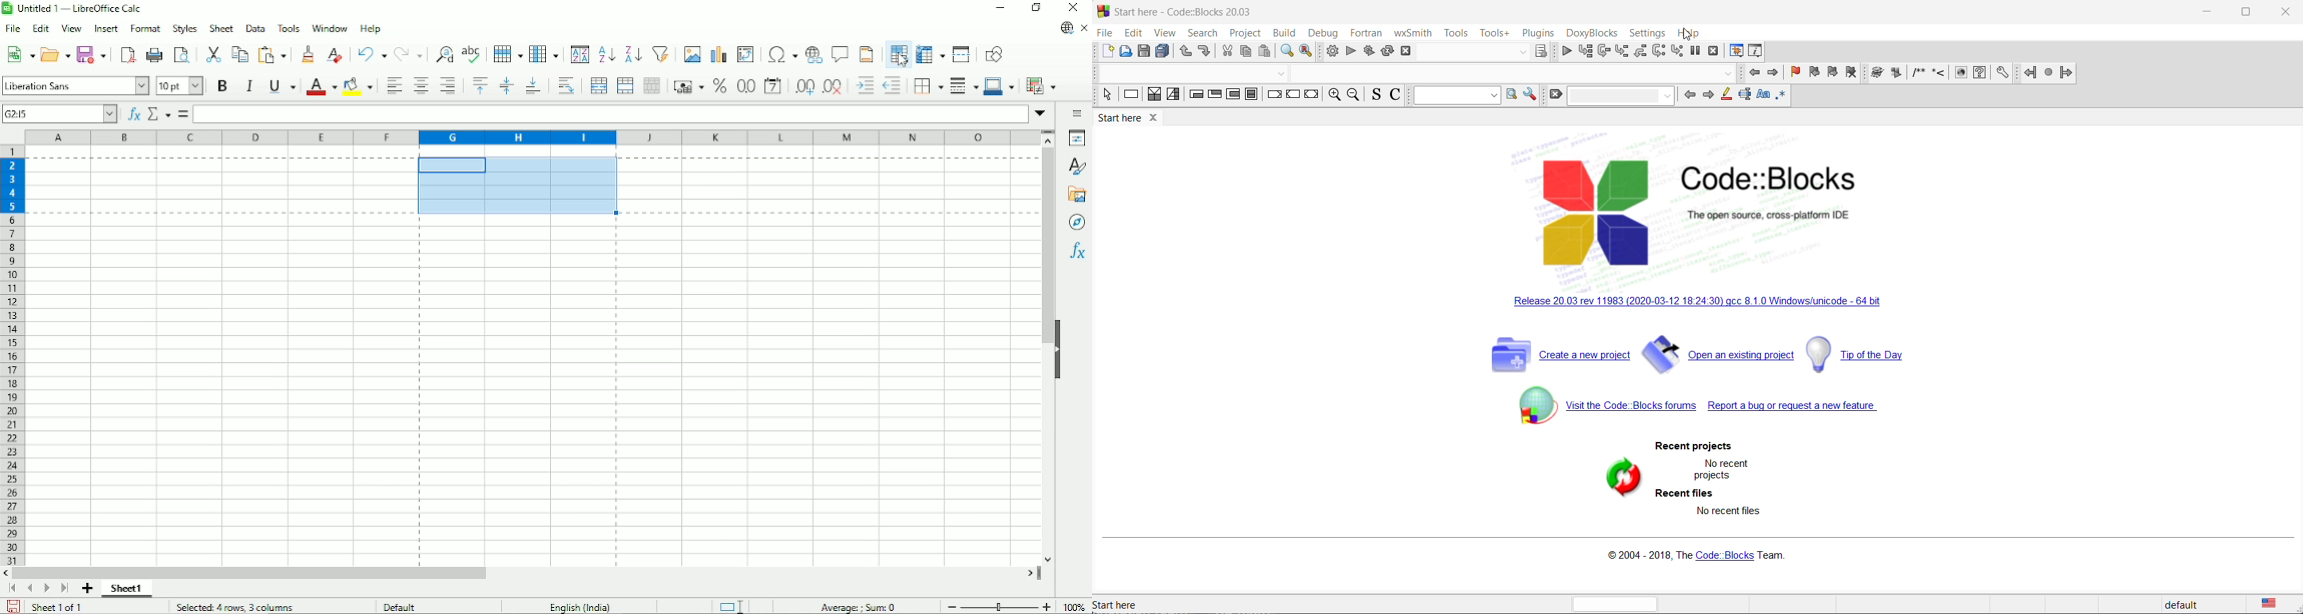 The width and height of the screenshot is (2324, 616). Describe the element at coordinates (691, 53) in the screenshot. I see `Insert image` at that location.